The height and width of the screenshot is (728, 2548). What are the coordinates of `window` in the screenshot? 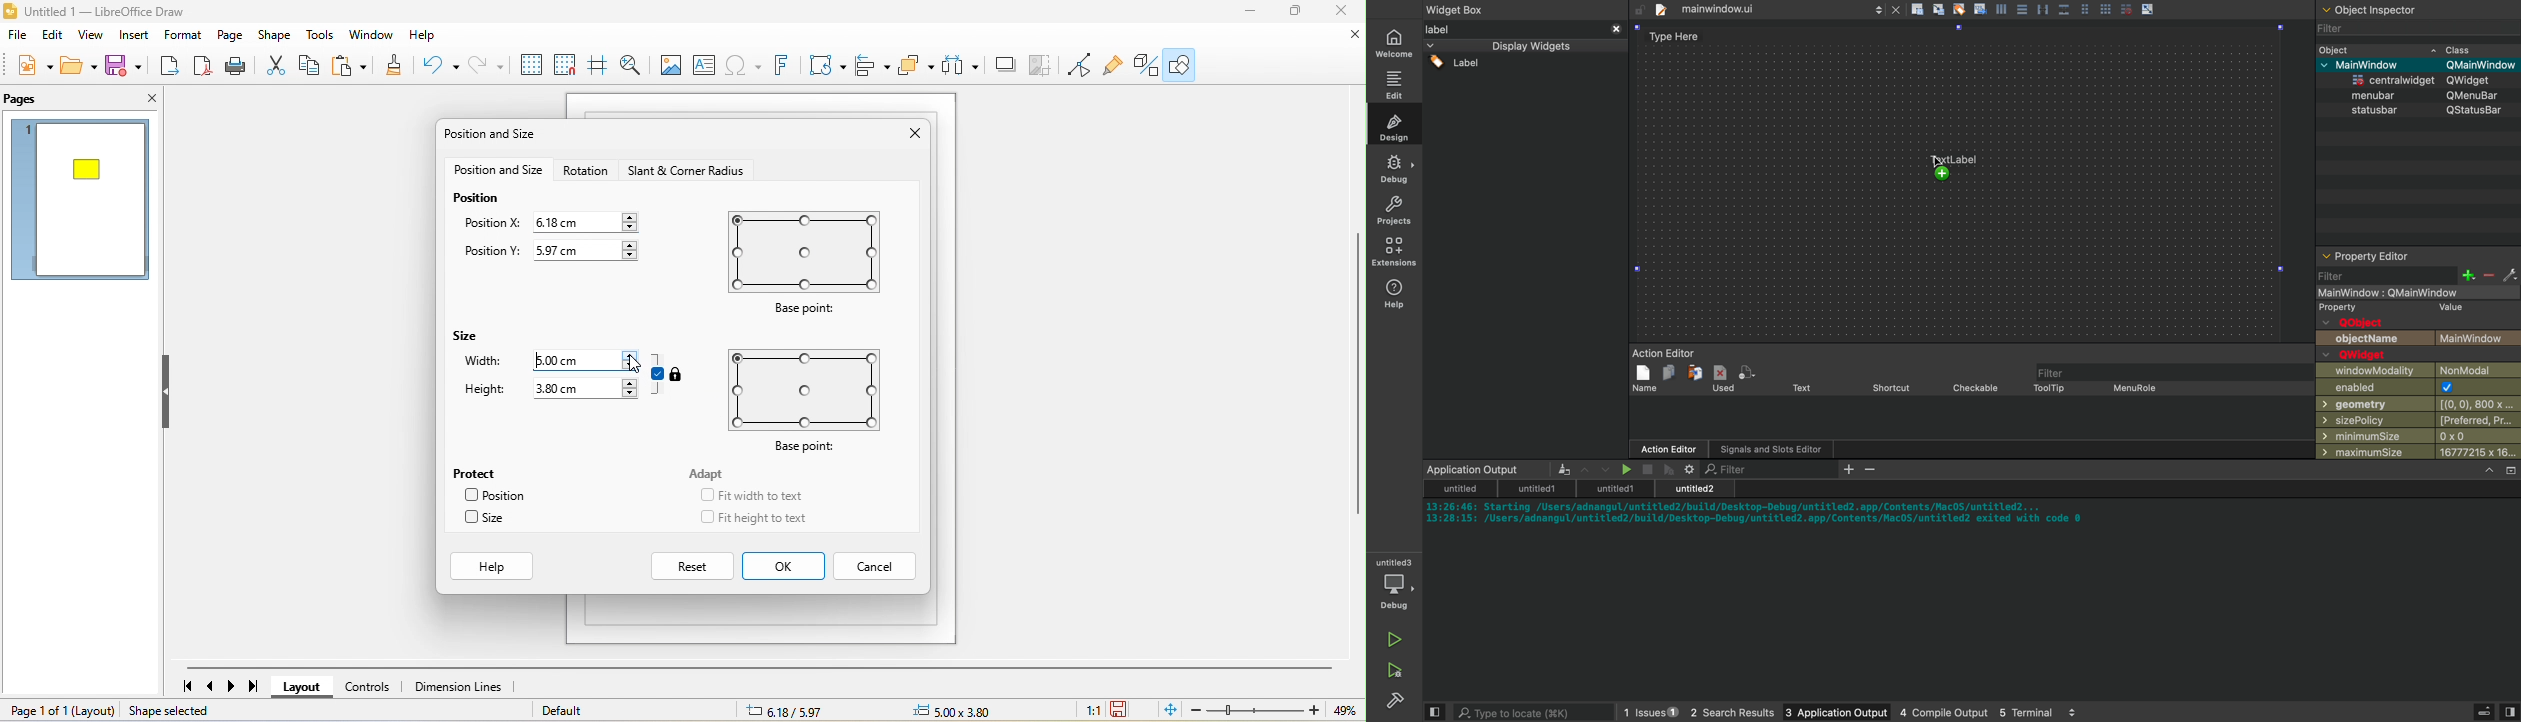 It's located at (375, 35).